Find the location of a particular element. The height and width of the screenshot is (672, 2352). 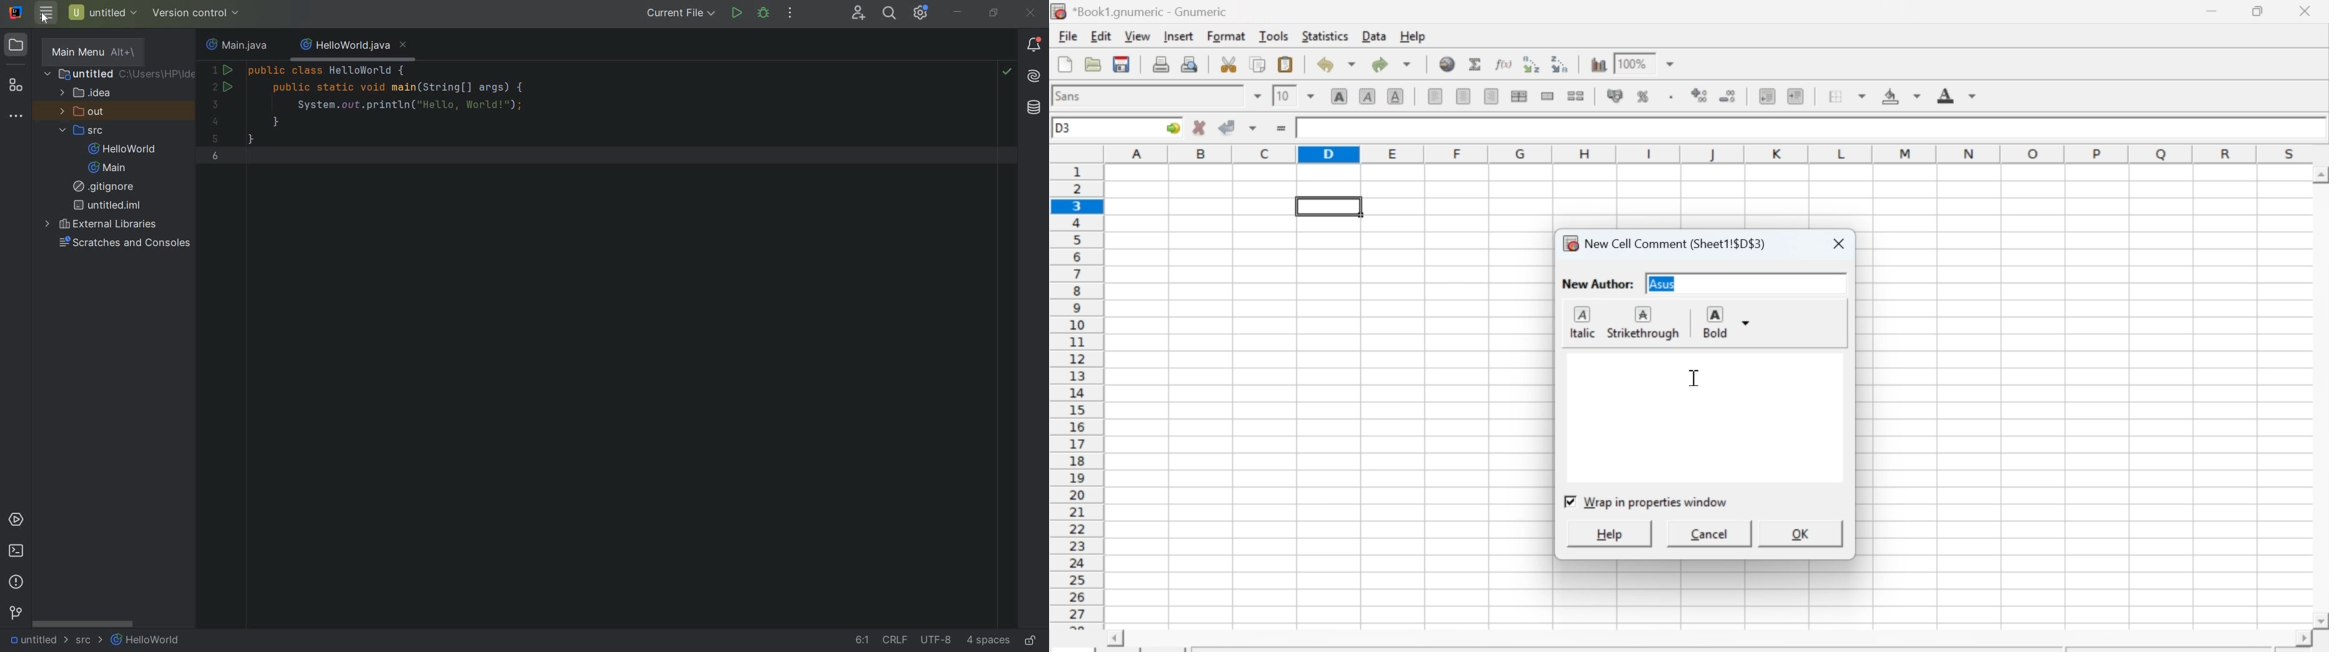

PROJECT folder is located at coordinates (16, 47).